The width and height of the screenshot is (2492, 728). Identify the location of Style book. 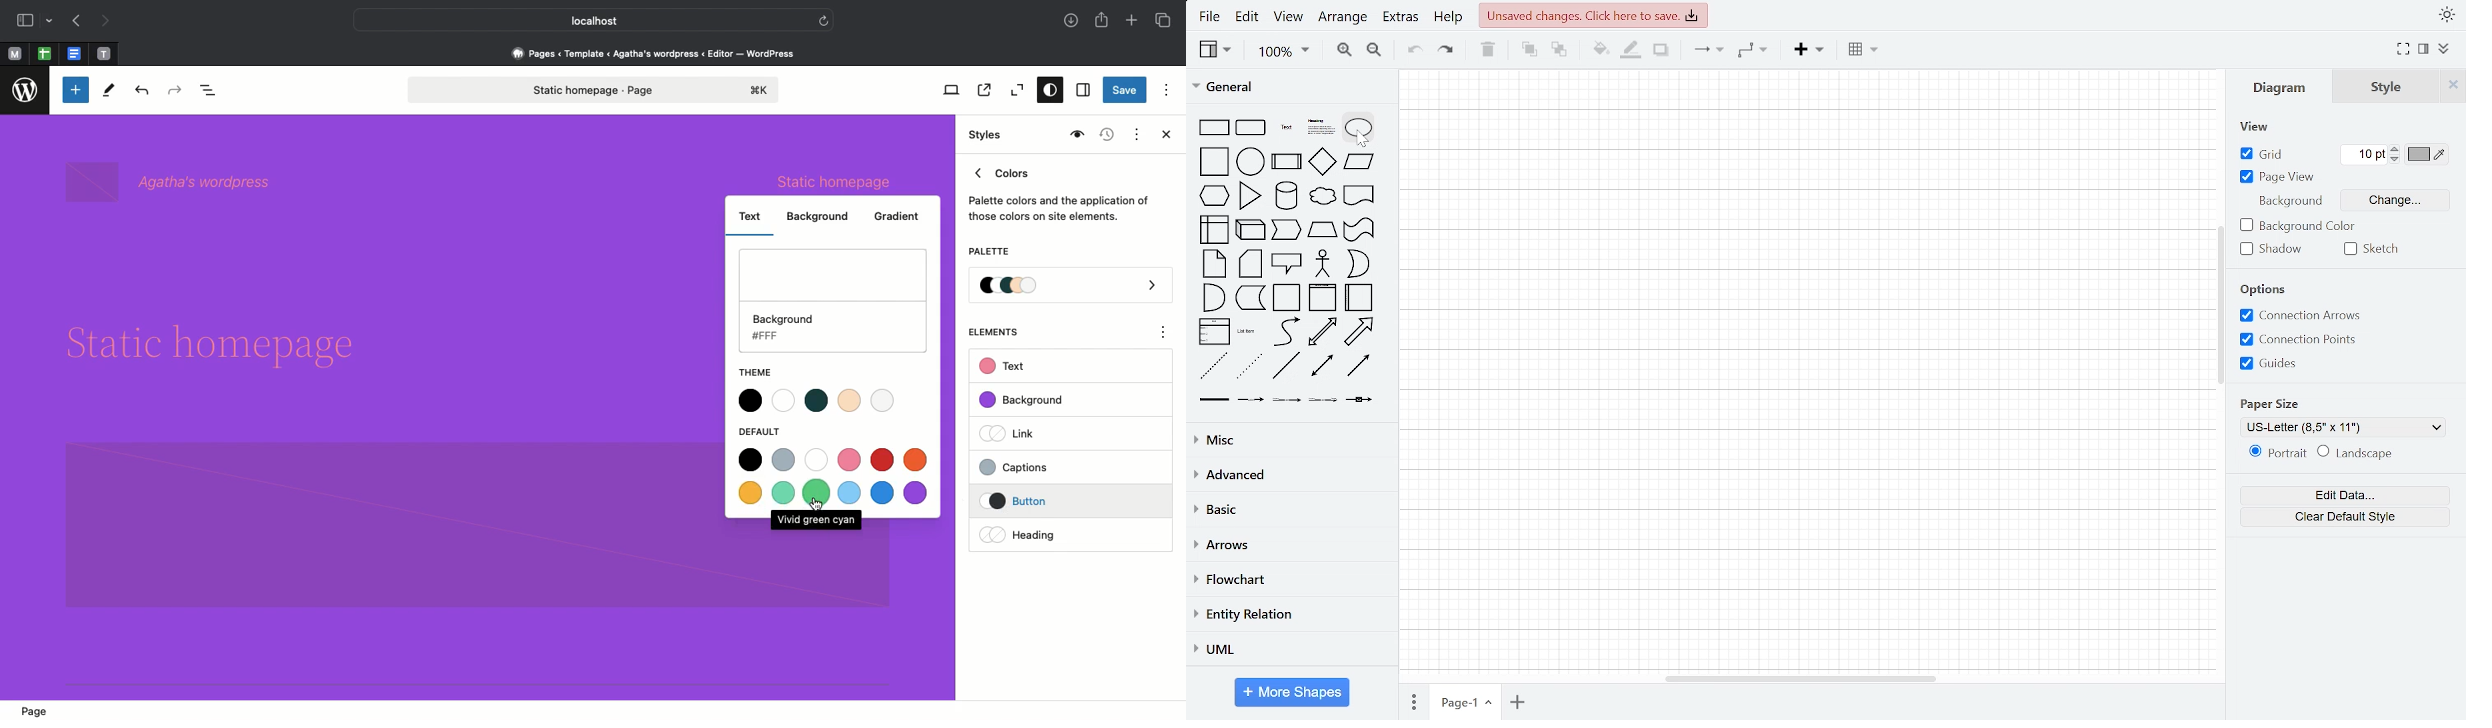
(1075, 135).